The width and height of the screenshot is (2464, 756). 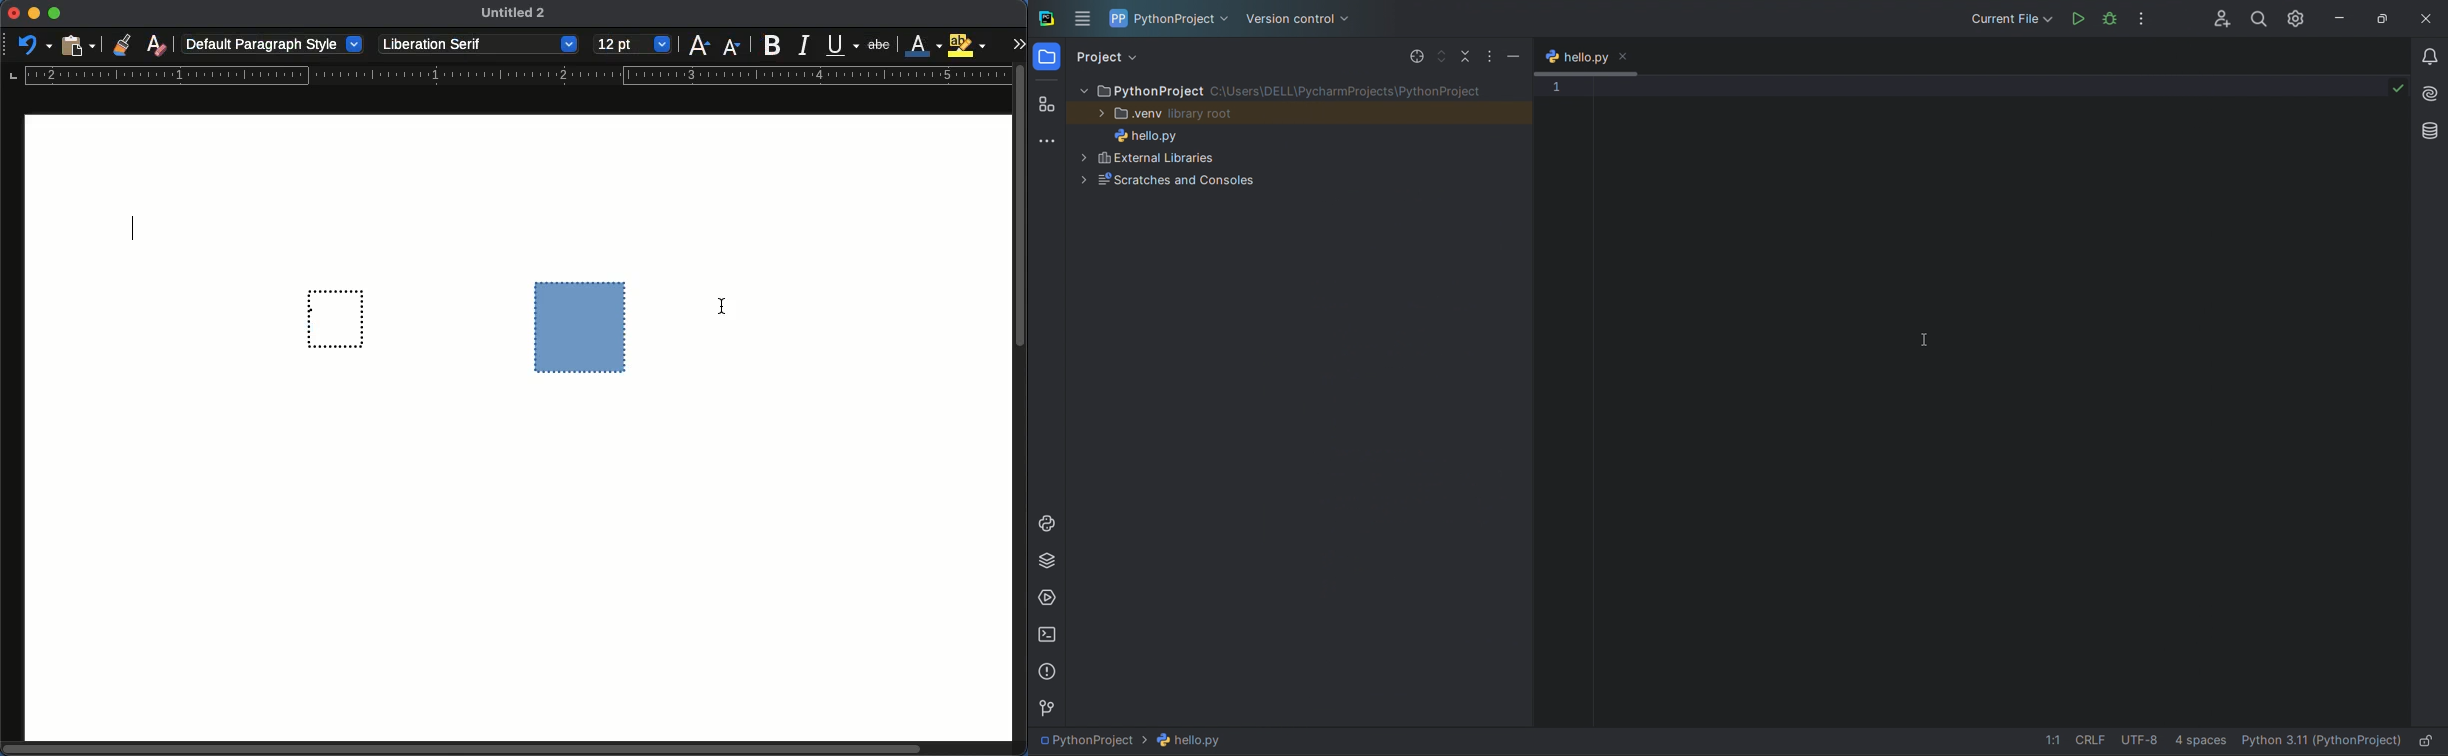 What do you see at coordinates (1045, 18) in the screenshot?
I see `logo` at bounding box center [1045, 18].